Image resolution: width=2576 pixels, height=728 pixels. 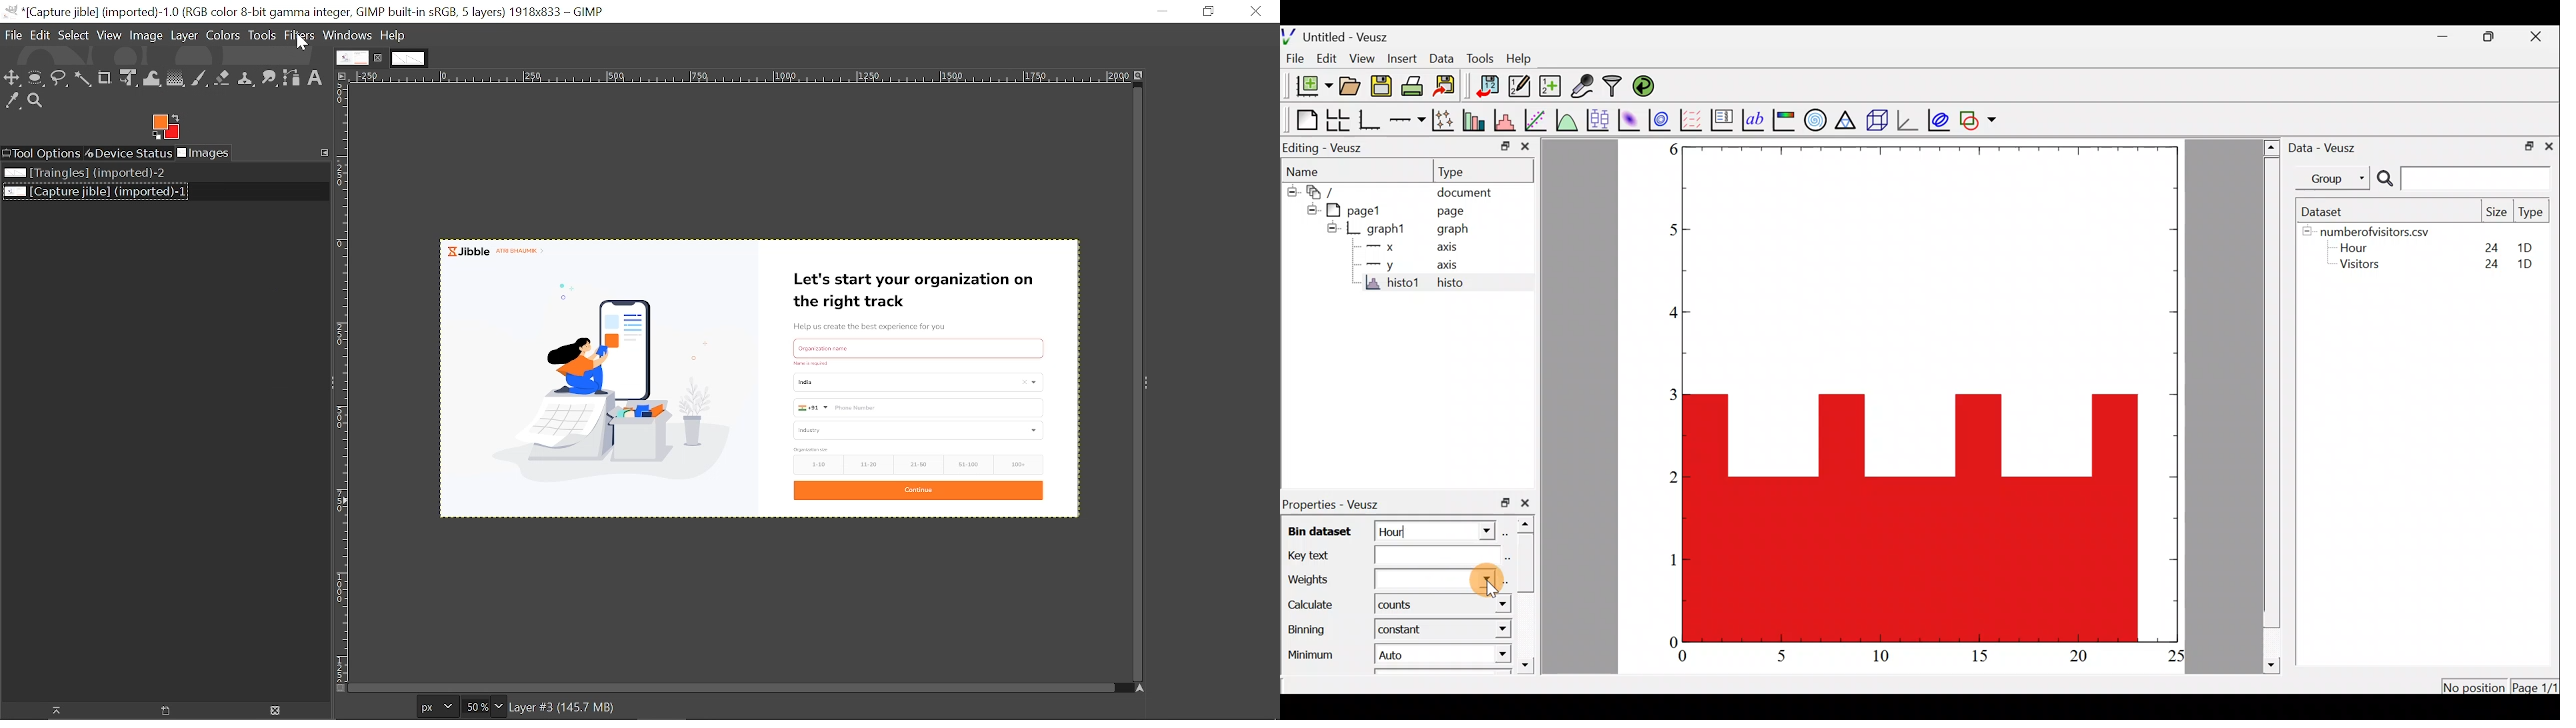 What do you see at coordinates (1328, 59) in the screenshot?
I see `Edit` at bounding box center [1328, 59].